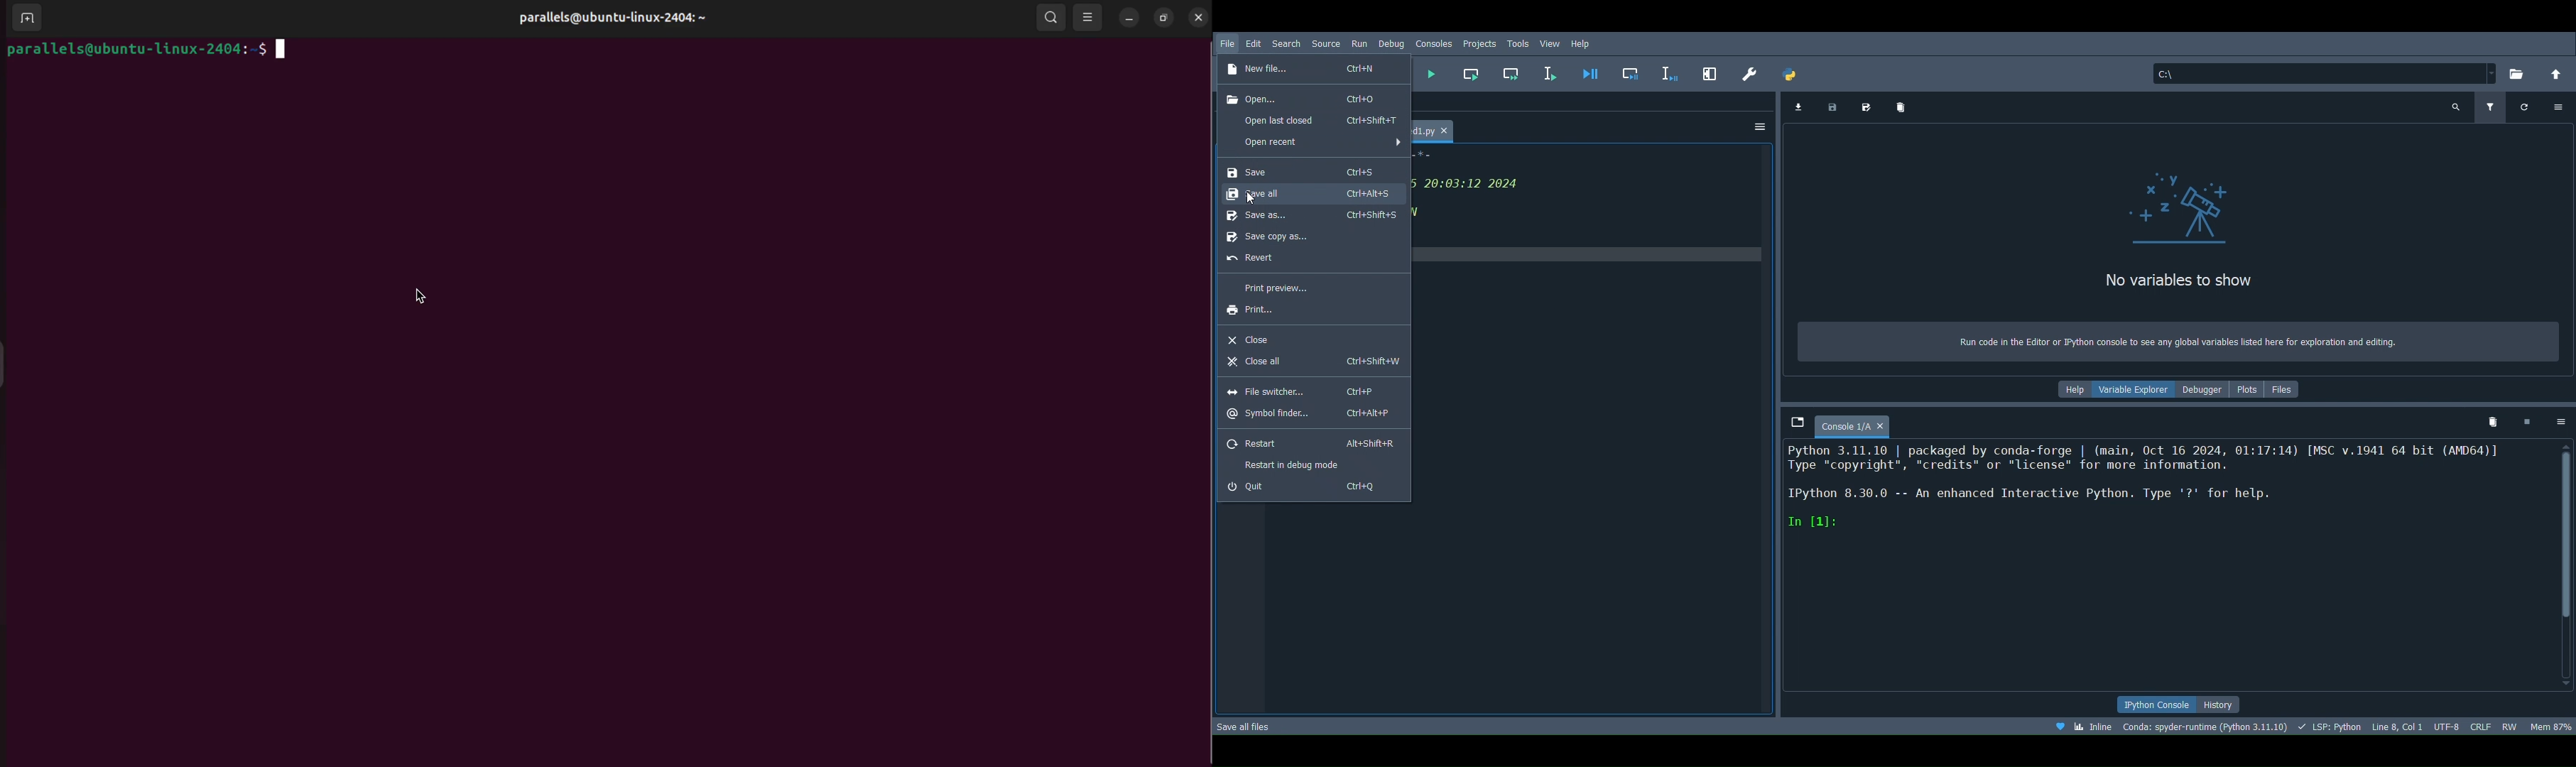  I want to click on IPython console, so click(2150, 704).